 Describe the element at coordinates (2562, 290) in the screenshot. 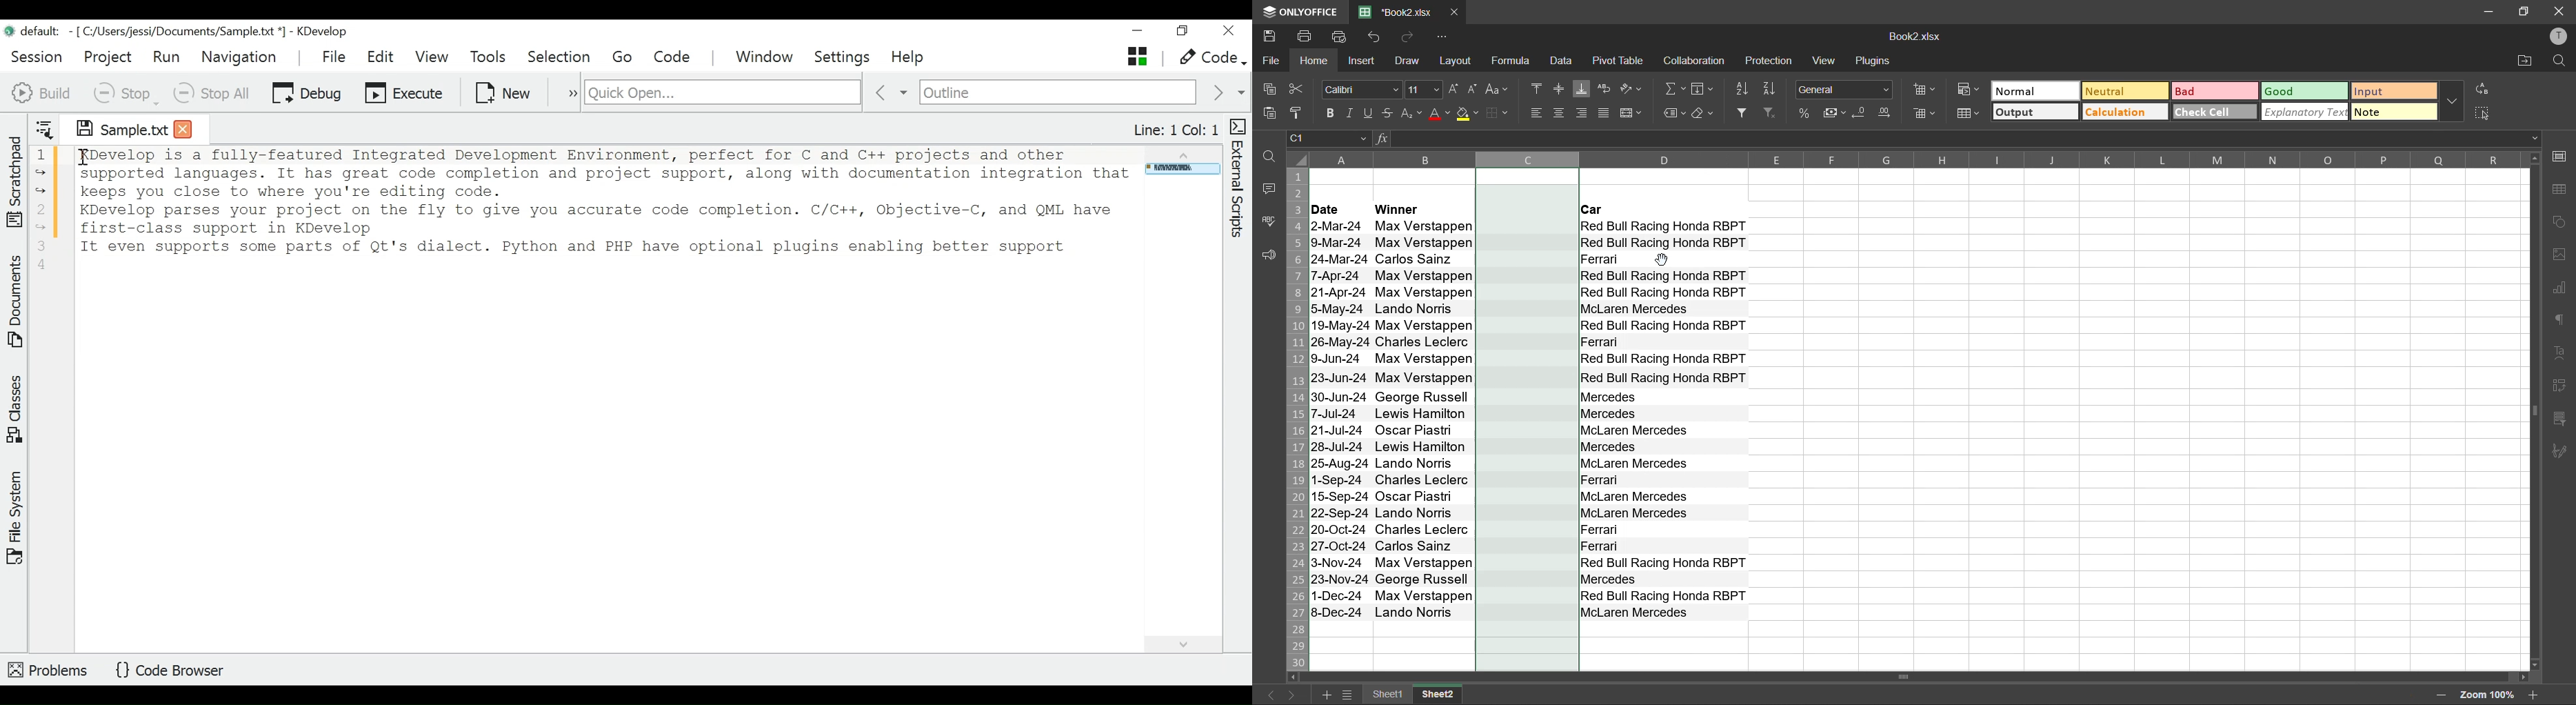

I see `charts` at that location.